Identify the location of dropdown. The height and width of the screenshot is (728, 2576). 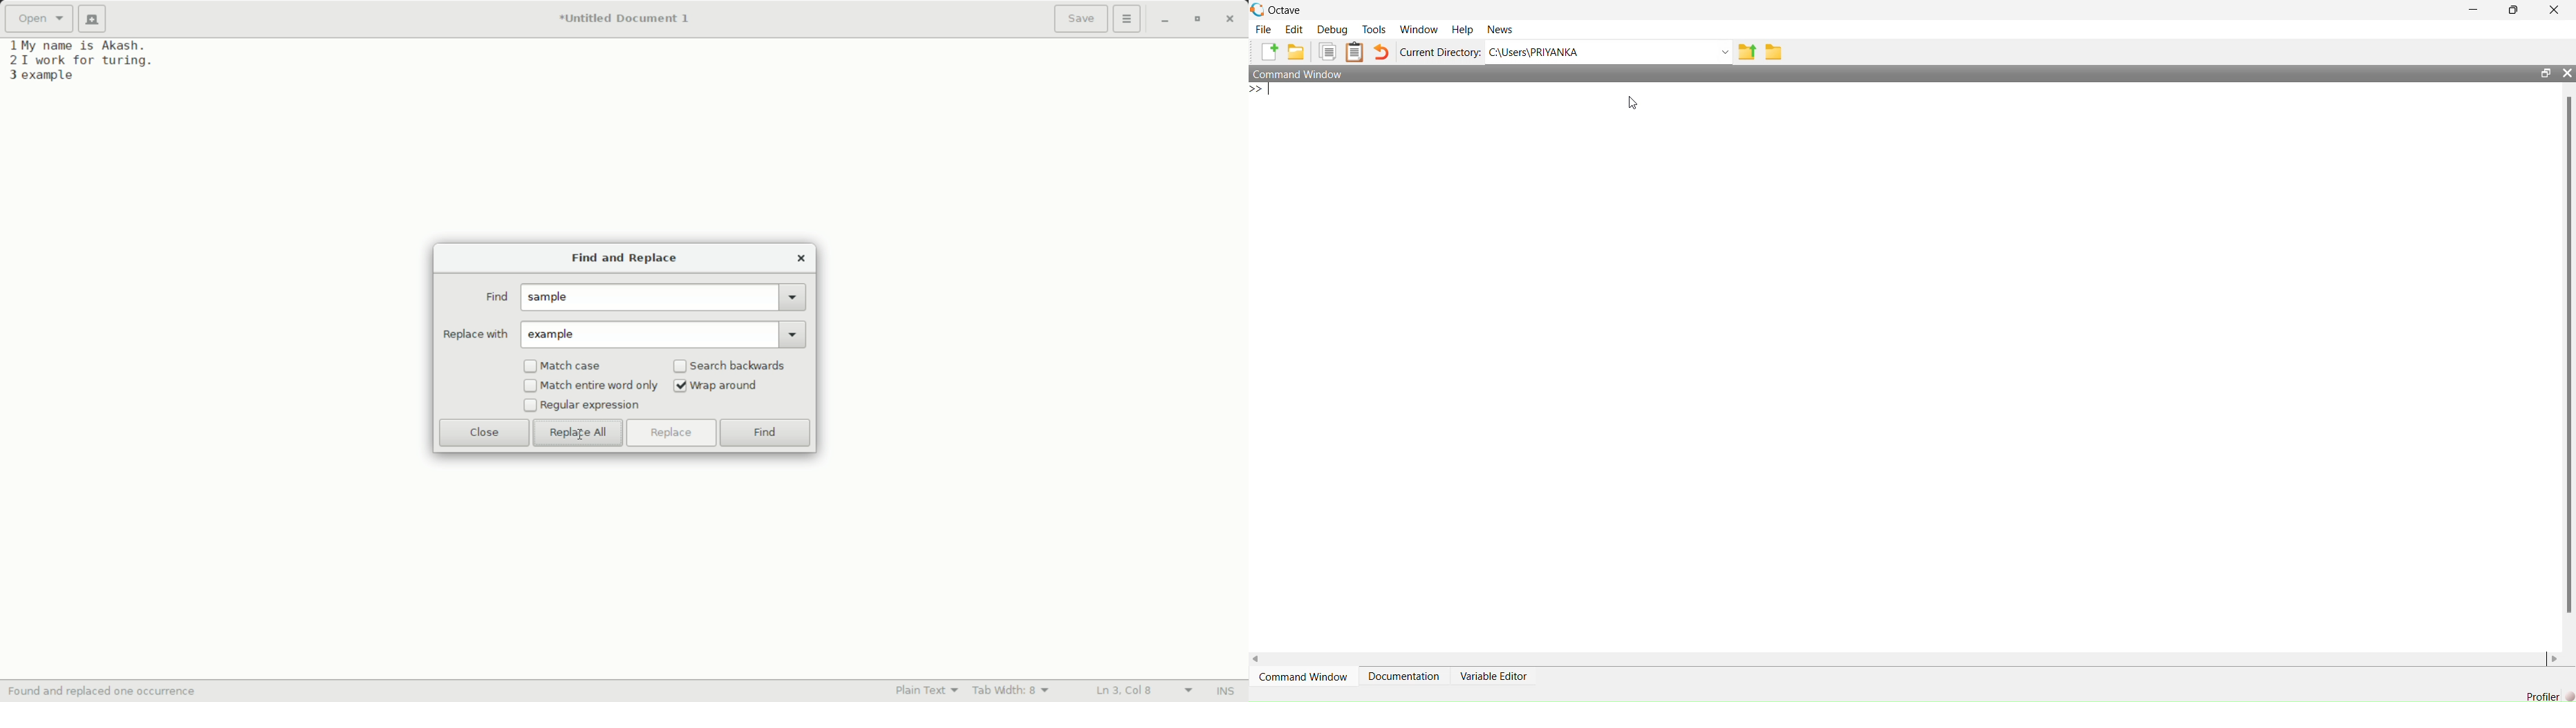
(793, 297).